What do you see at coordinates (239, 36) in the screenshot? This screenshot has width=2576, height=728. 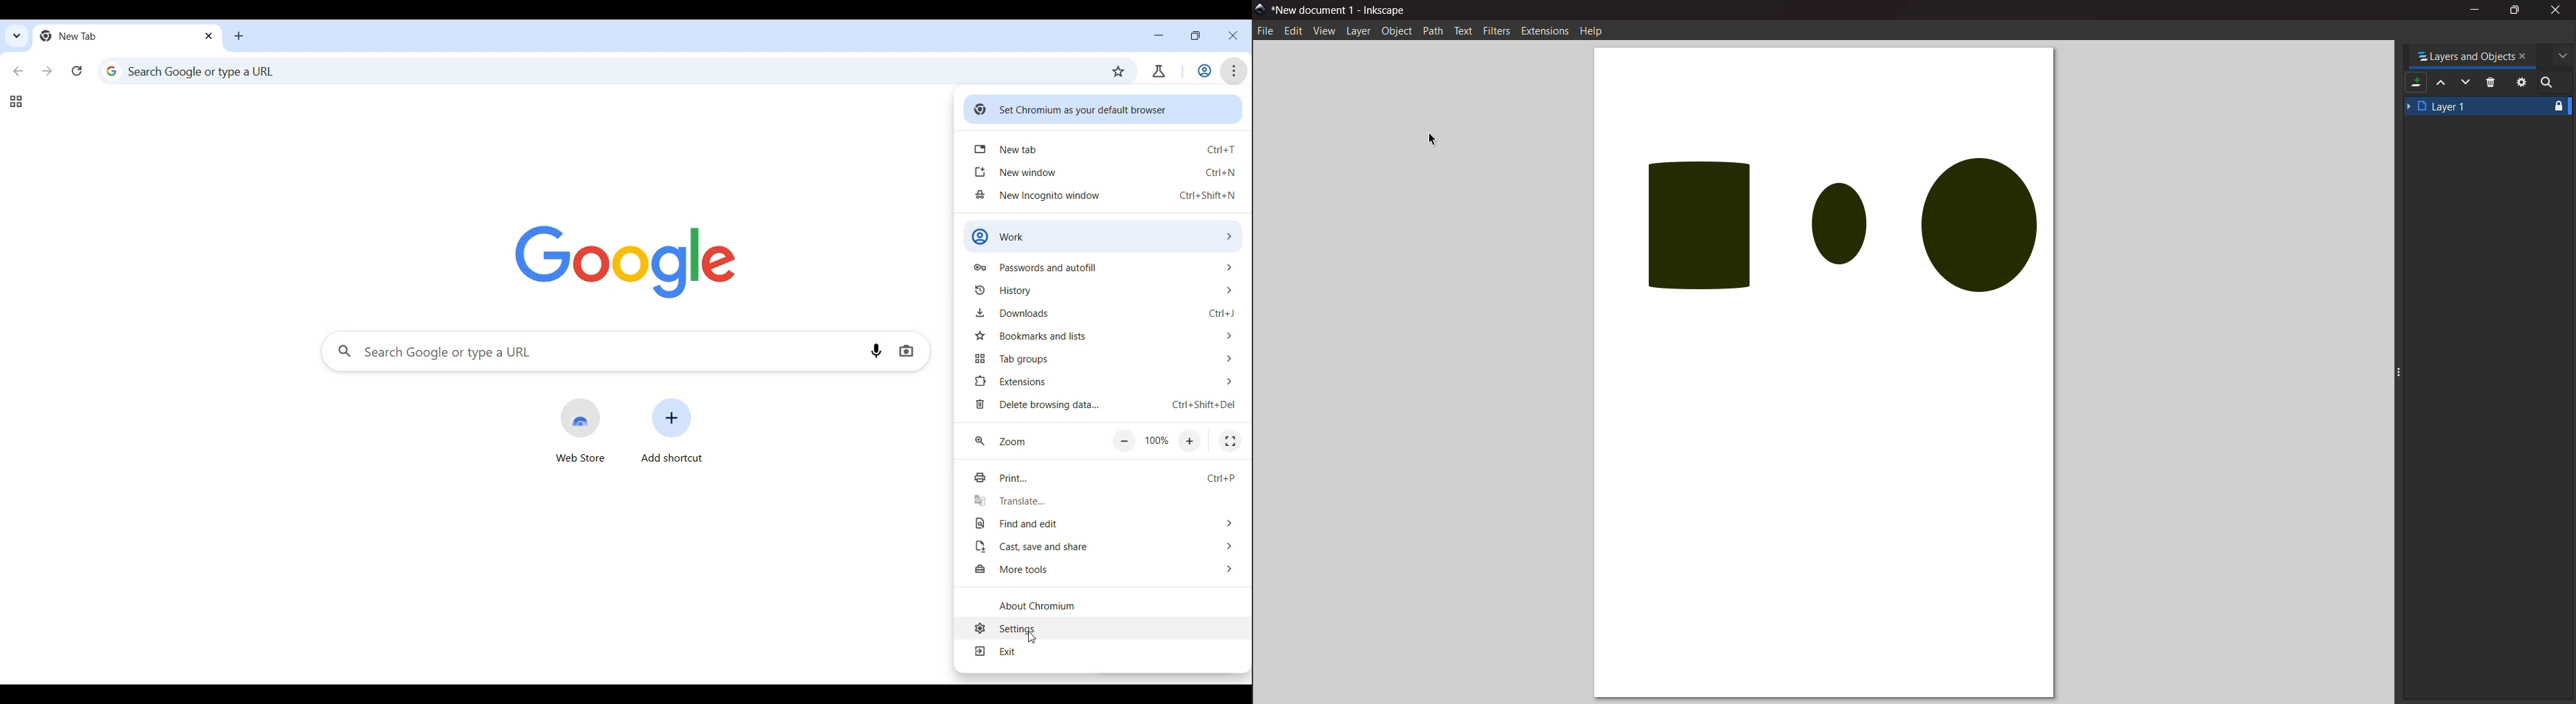 I see `Open a new tab` at bounding box center [239, 36].